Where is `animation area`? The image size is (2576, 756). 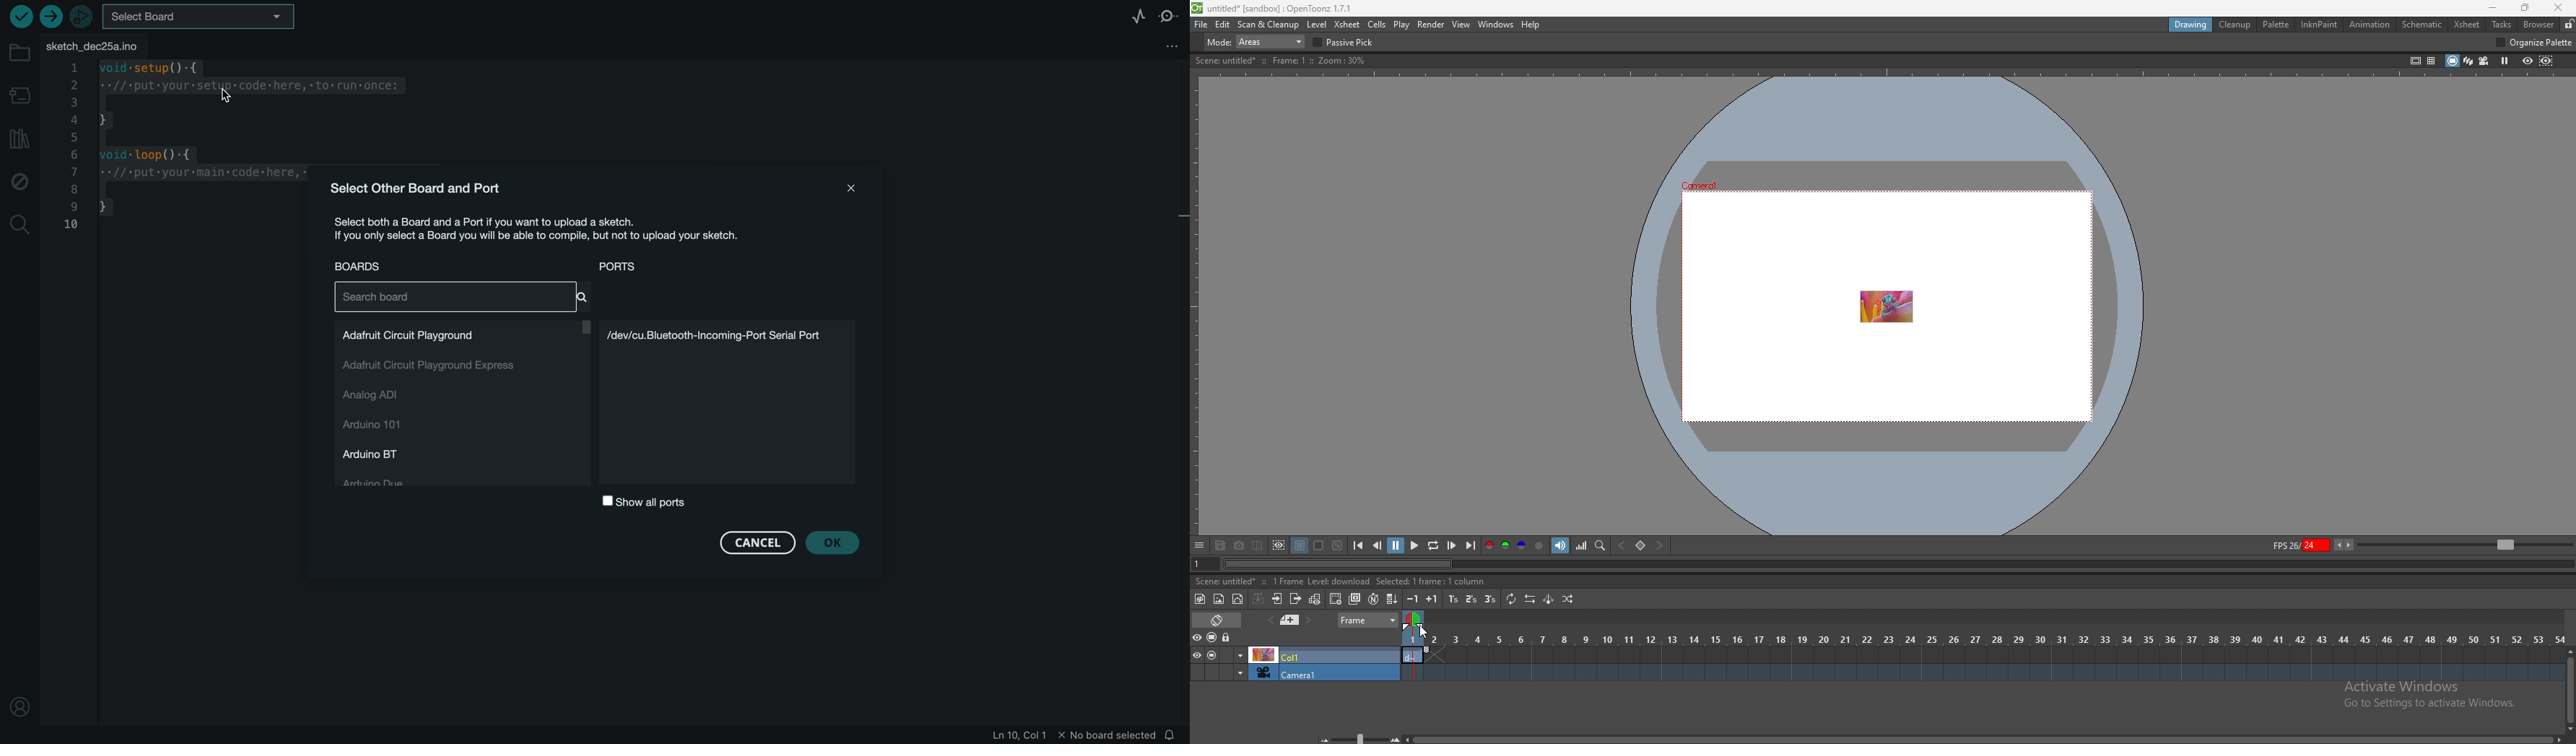
animation area is located at coordinates (1885, 305).